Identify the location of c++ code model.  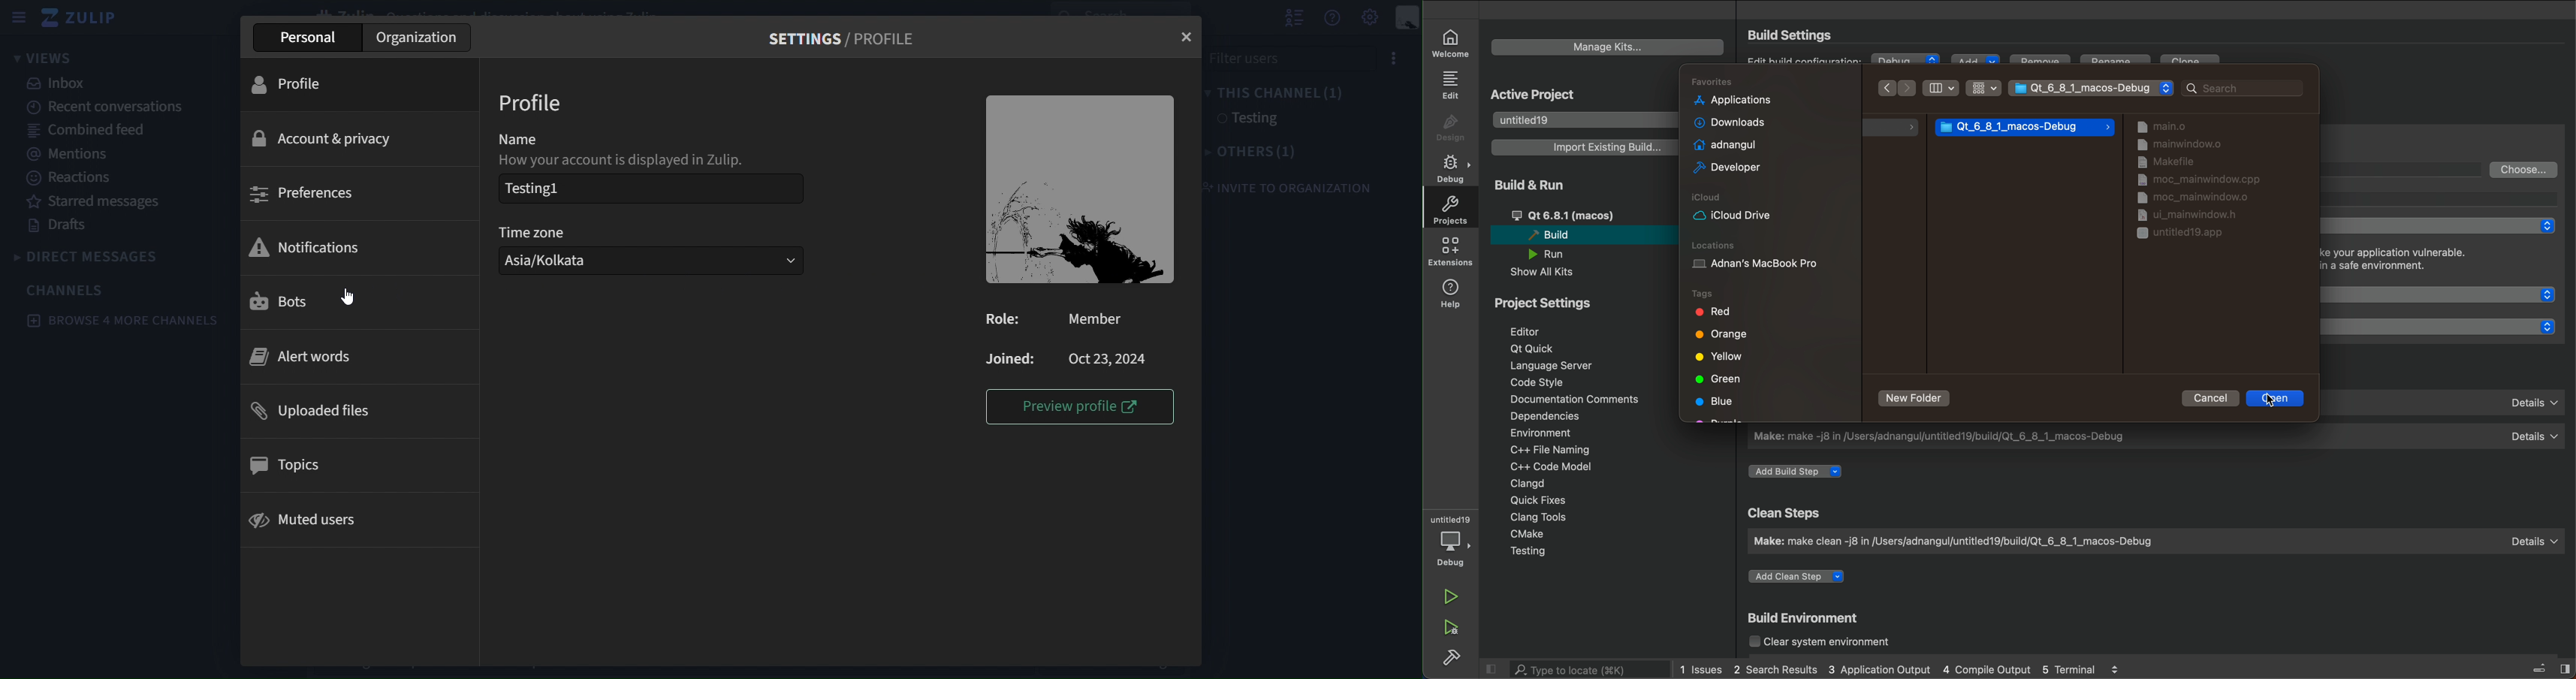
(1549, 467).